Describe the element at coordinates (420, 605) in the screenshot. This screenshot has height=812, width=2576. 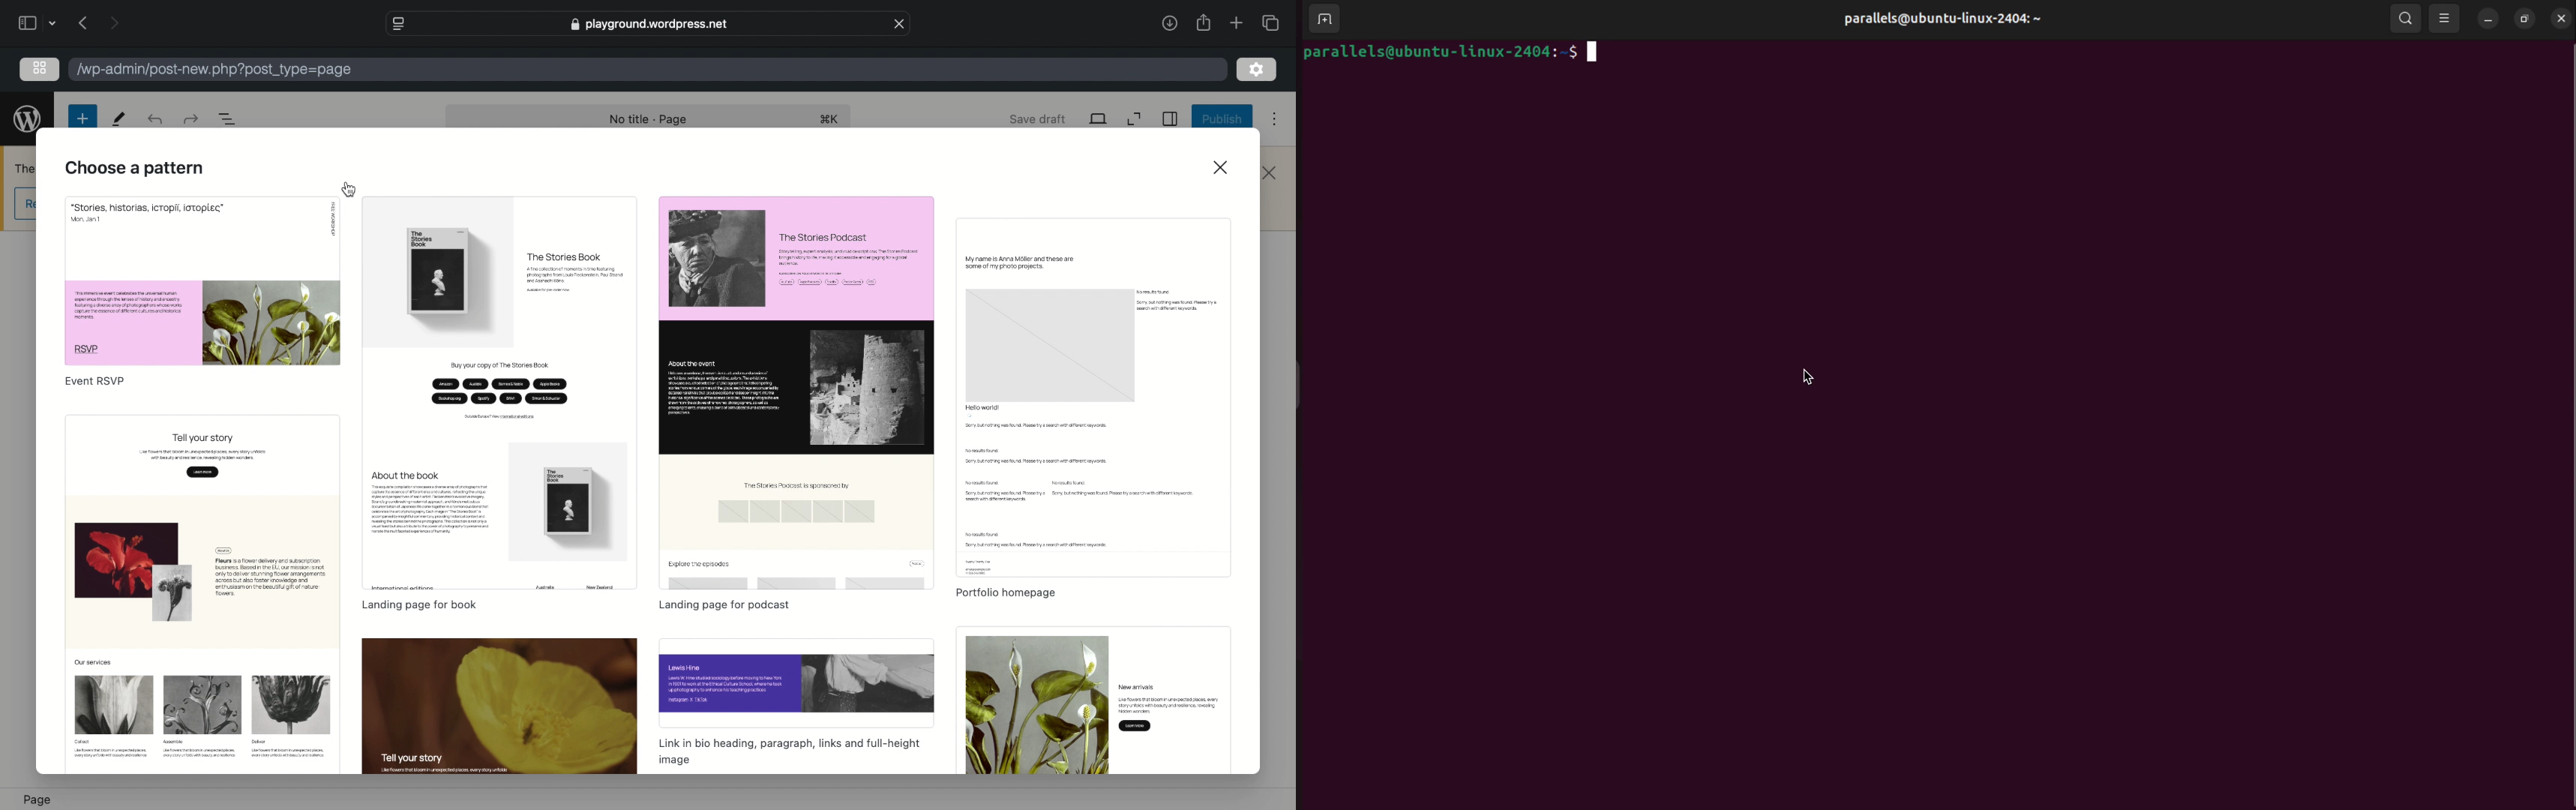
I see `landing page for book` at that location.